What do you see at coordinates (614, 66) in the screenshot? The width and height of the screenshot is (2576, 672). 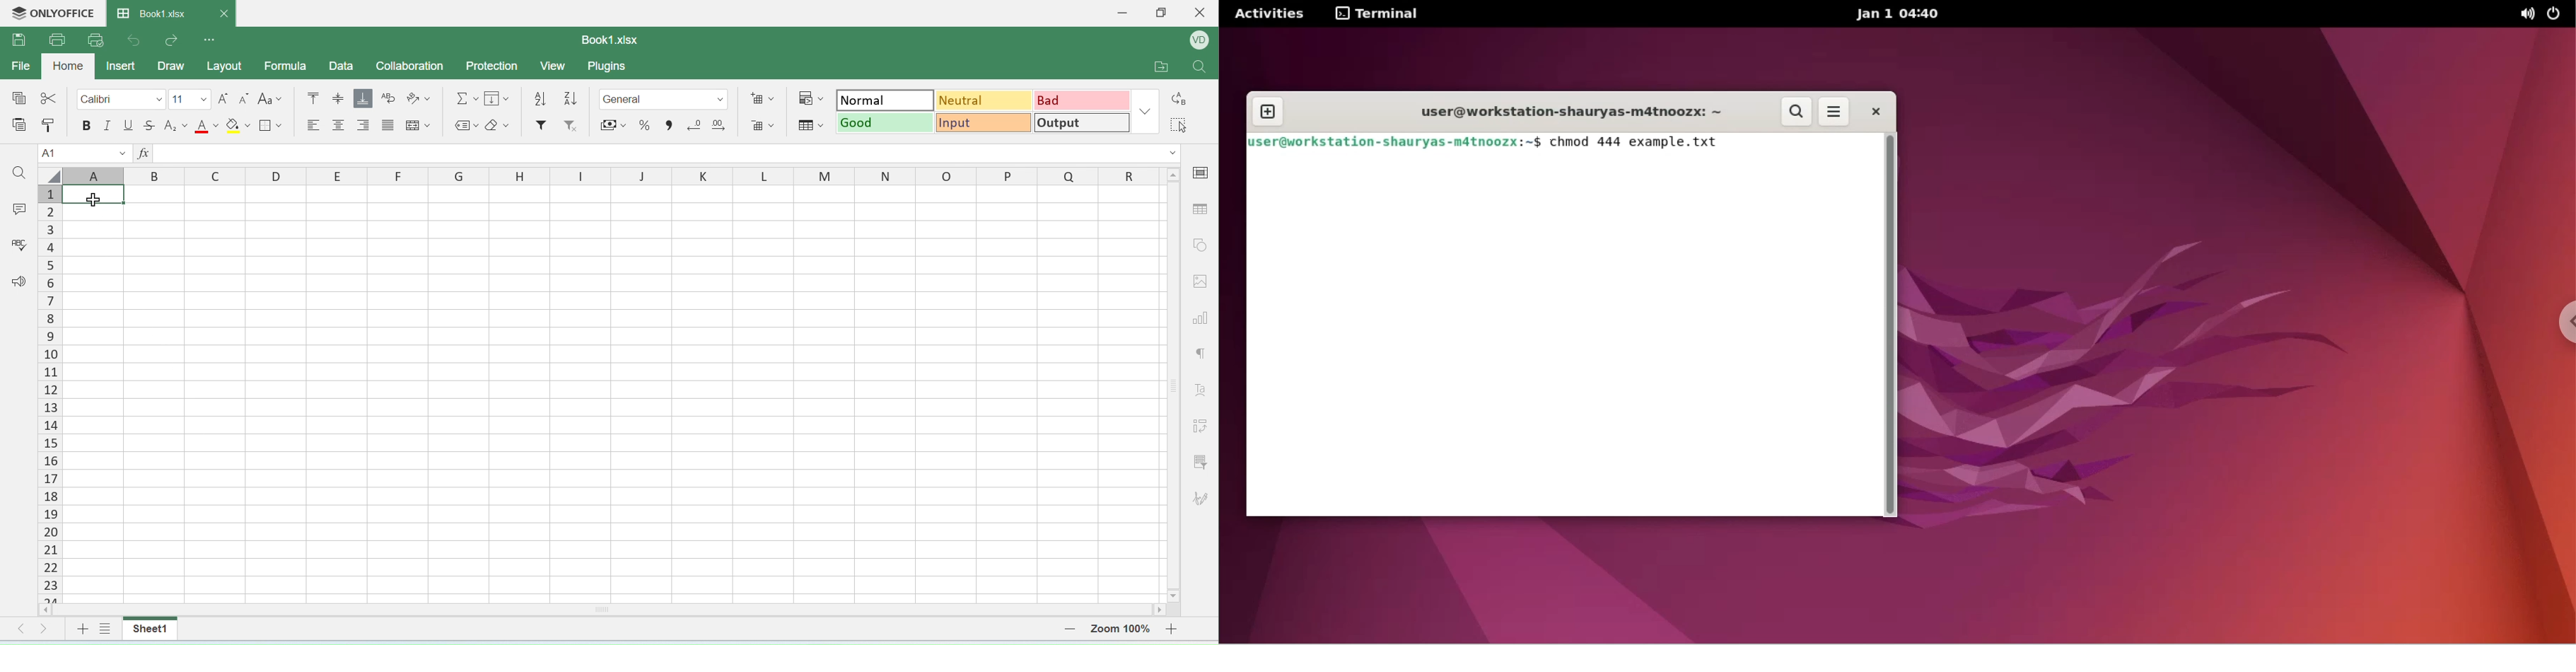 I see `plugins` at bounding box center [614, 66].